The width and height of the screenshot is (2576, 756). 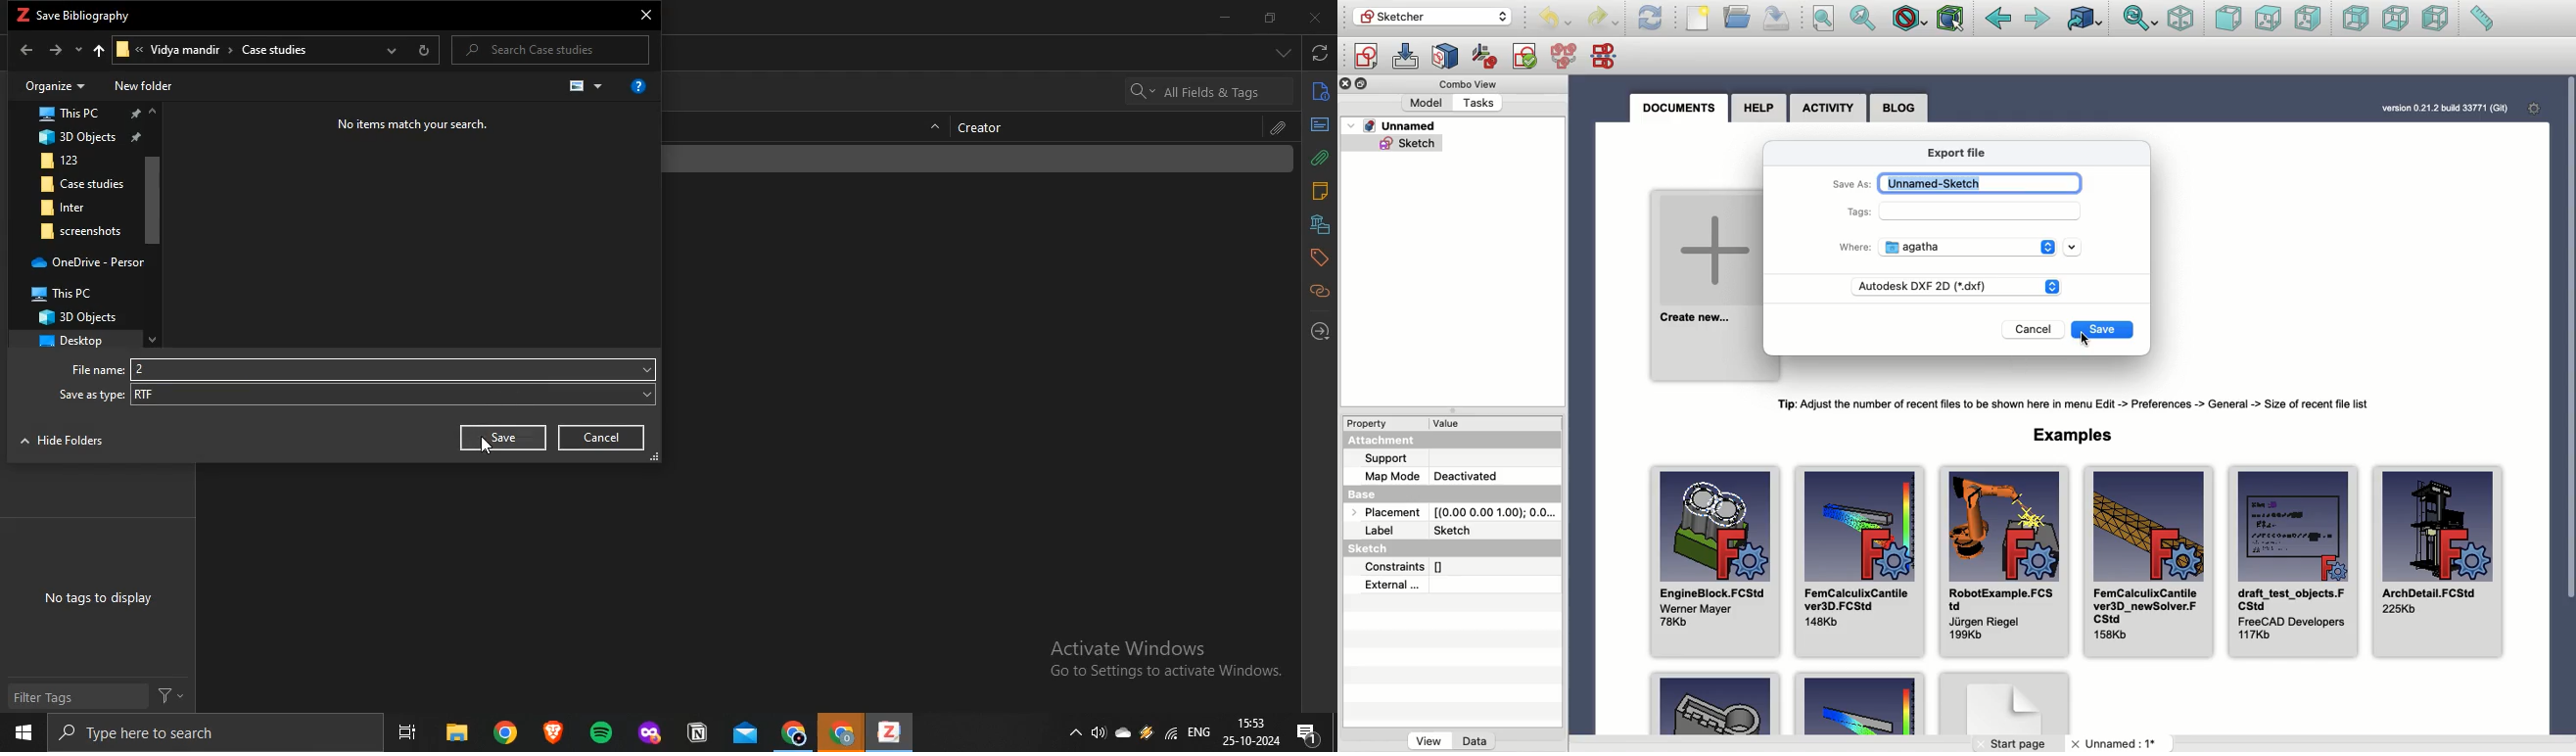 What do you see at coordinates (700, 733) in the screenshot?
I see `application` at bounding box center [700, 733].